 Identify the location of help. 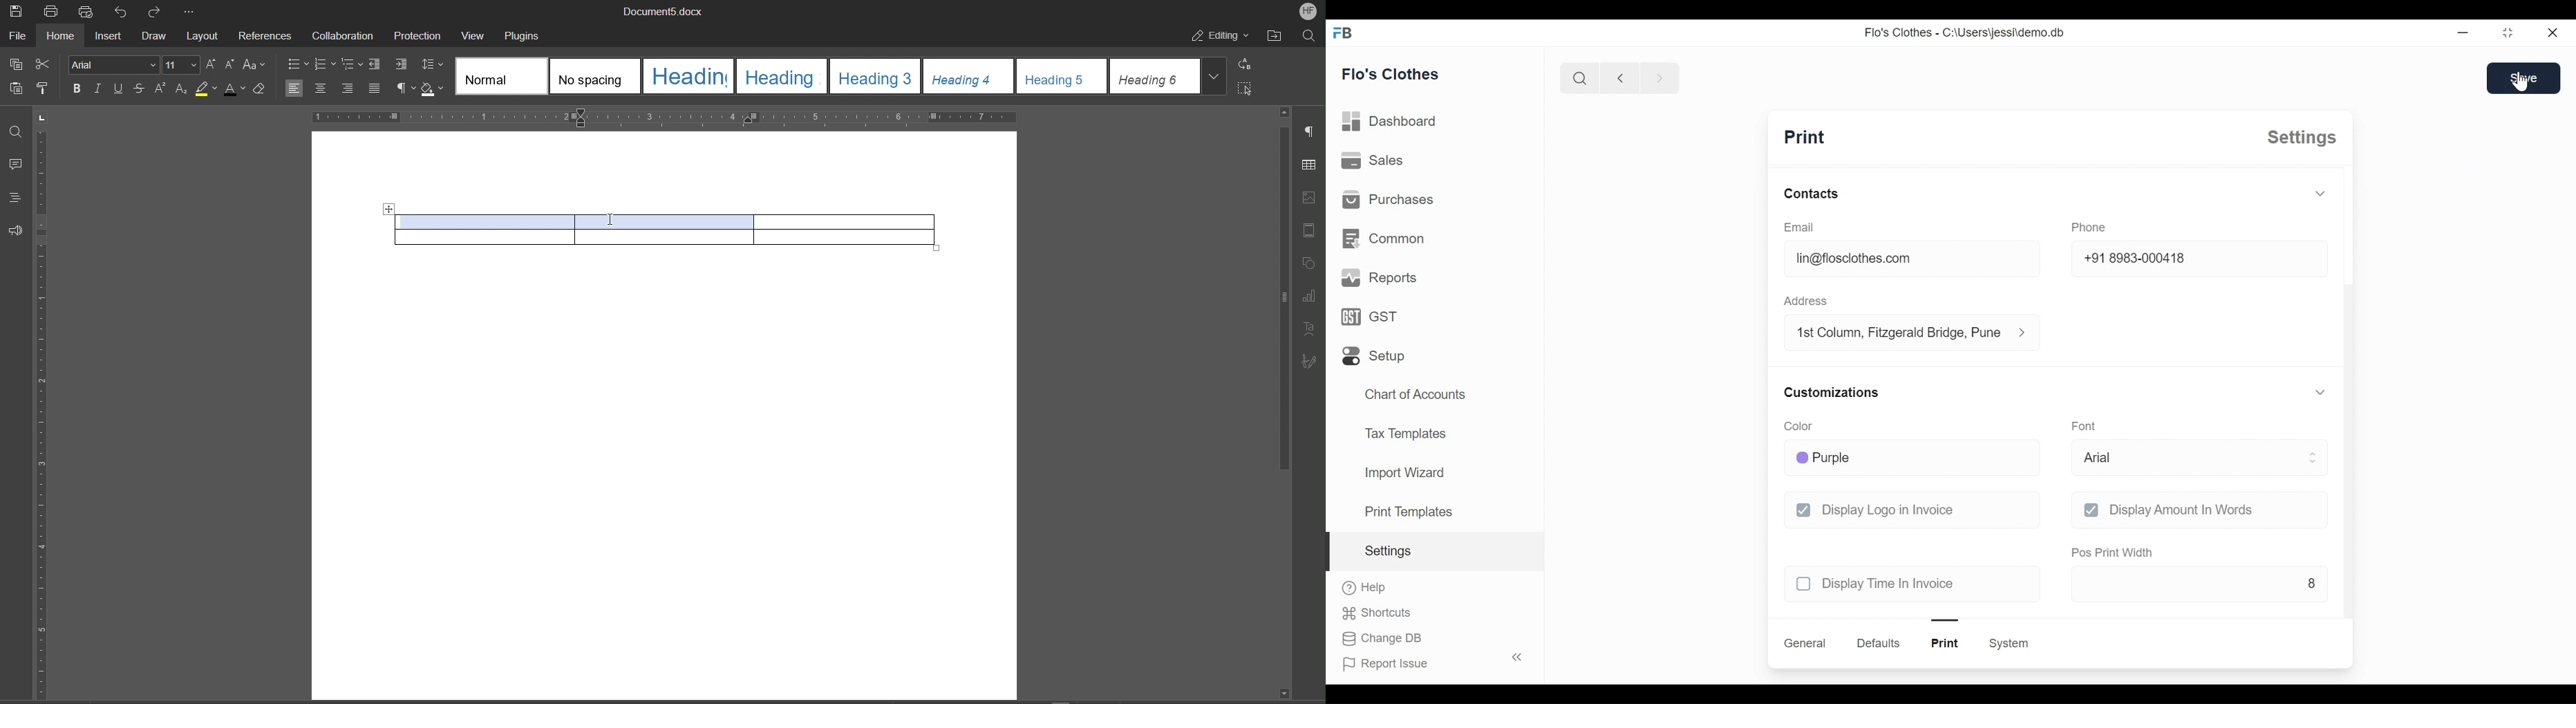
(1365, 587).